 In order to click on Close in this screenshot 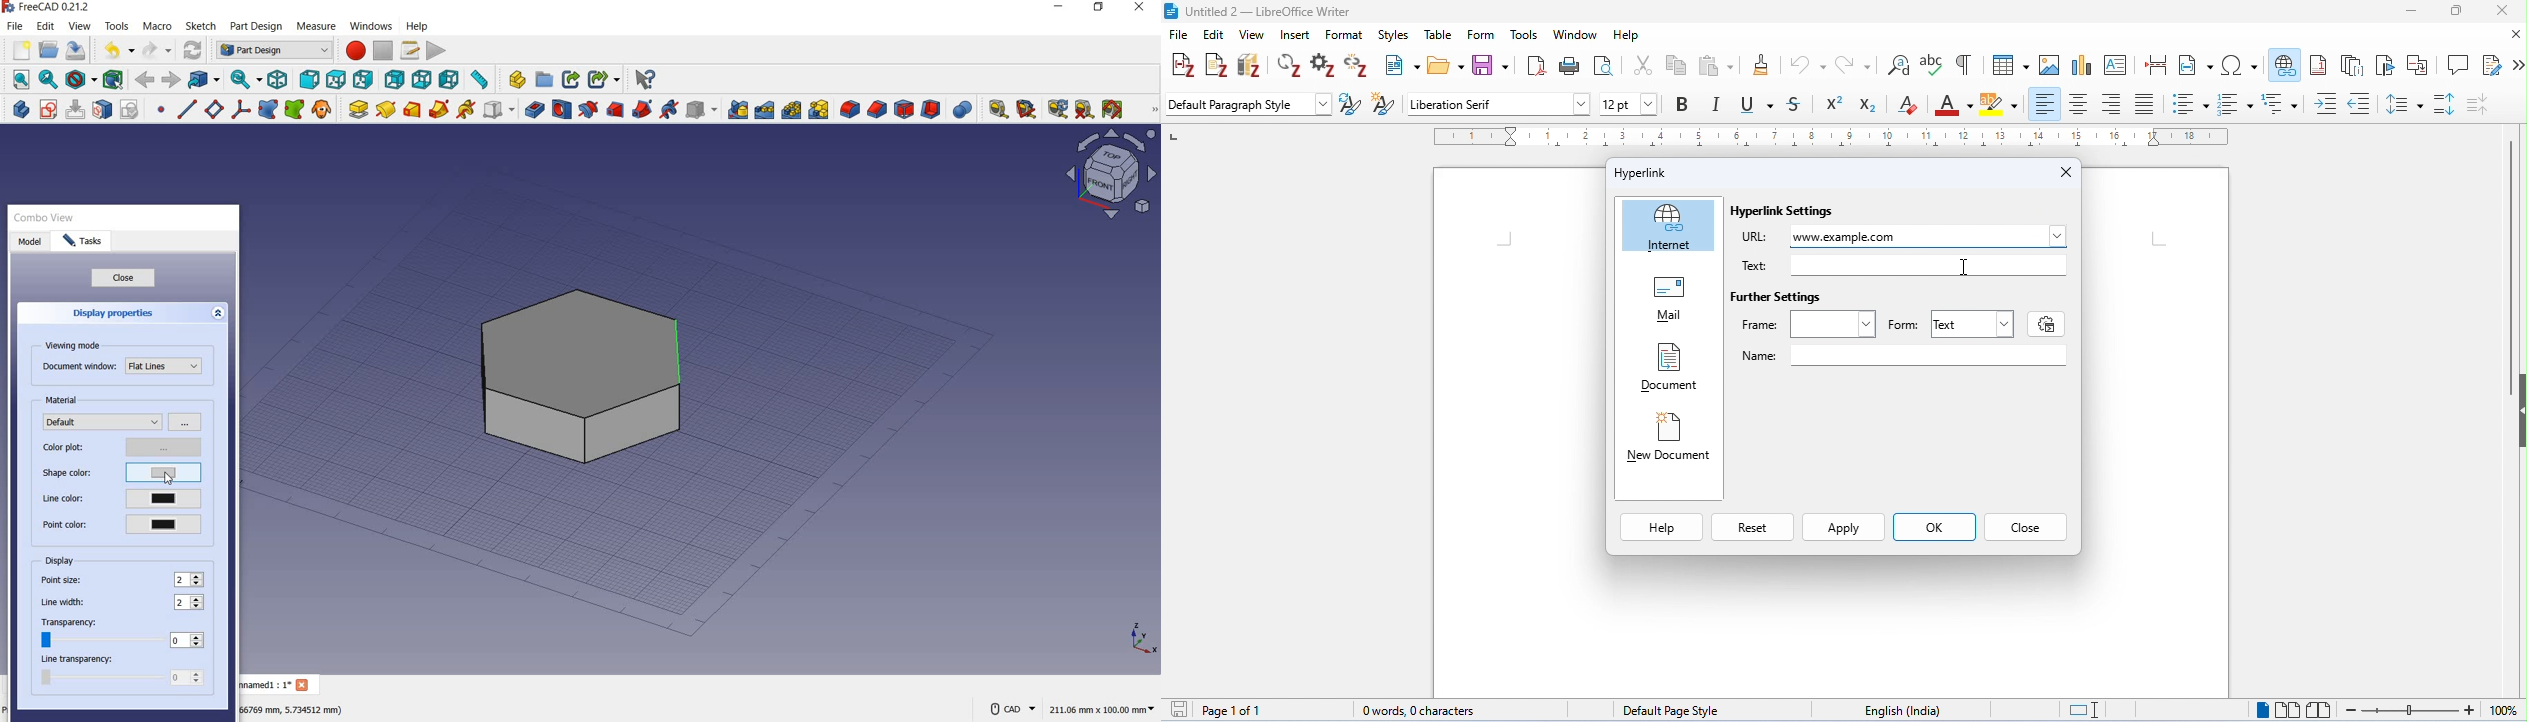, I will do `click(304, 686)`.